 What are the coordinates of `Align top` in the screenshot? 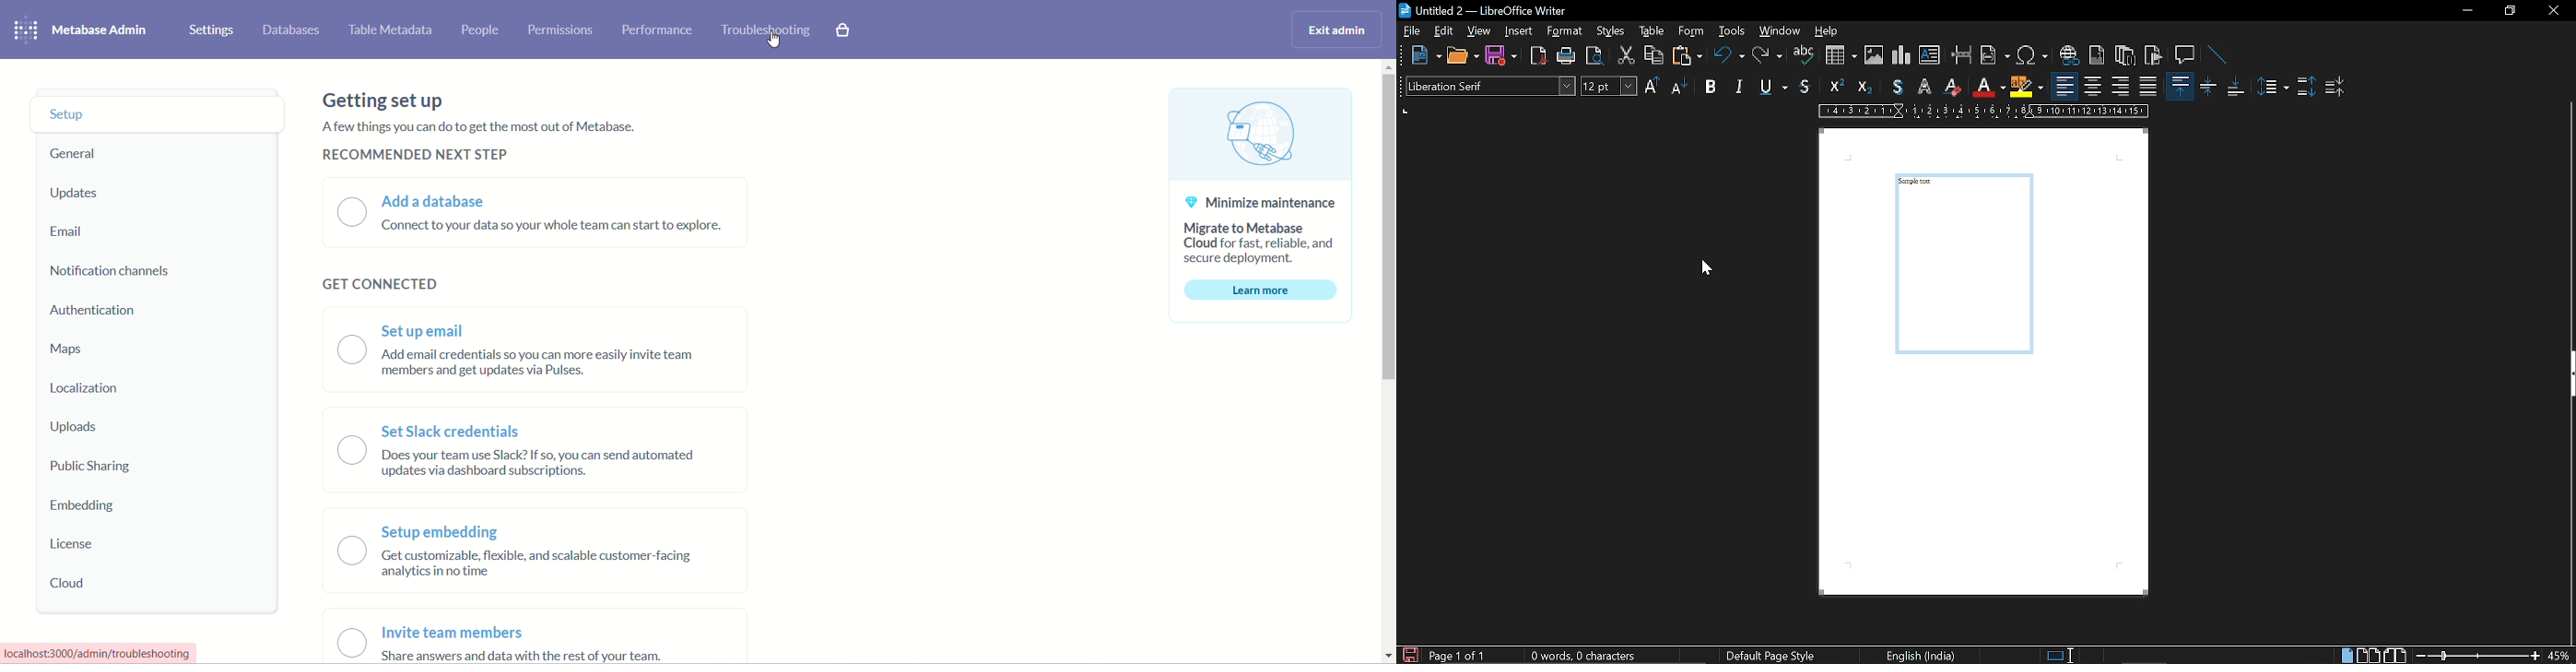 It's located at (2179, 85).